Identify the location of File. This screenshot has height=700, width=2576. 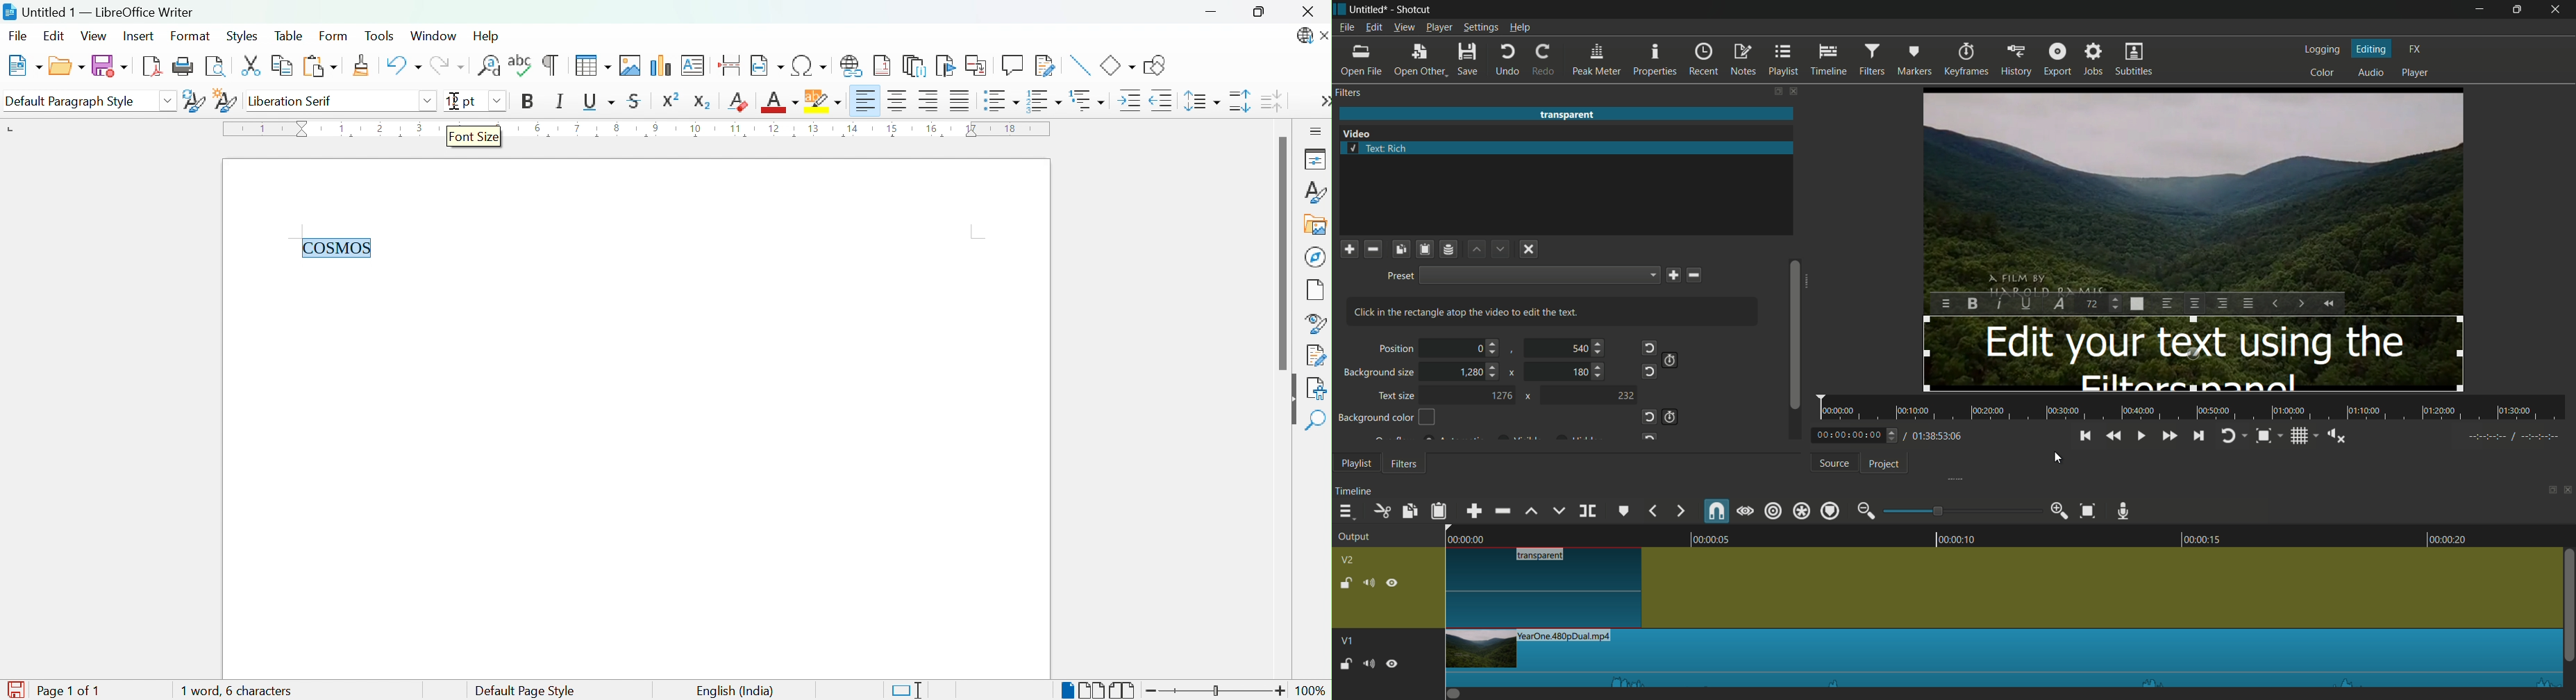
(19, 35).